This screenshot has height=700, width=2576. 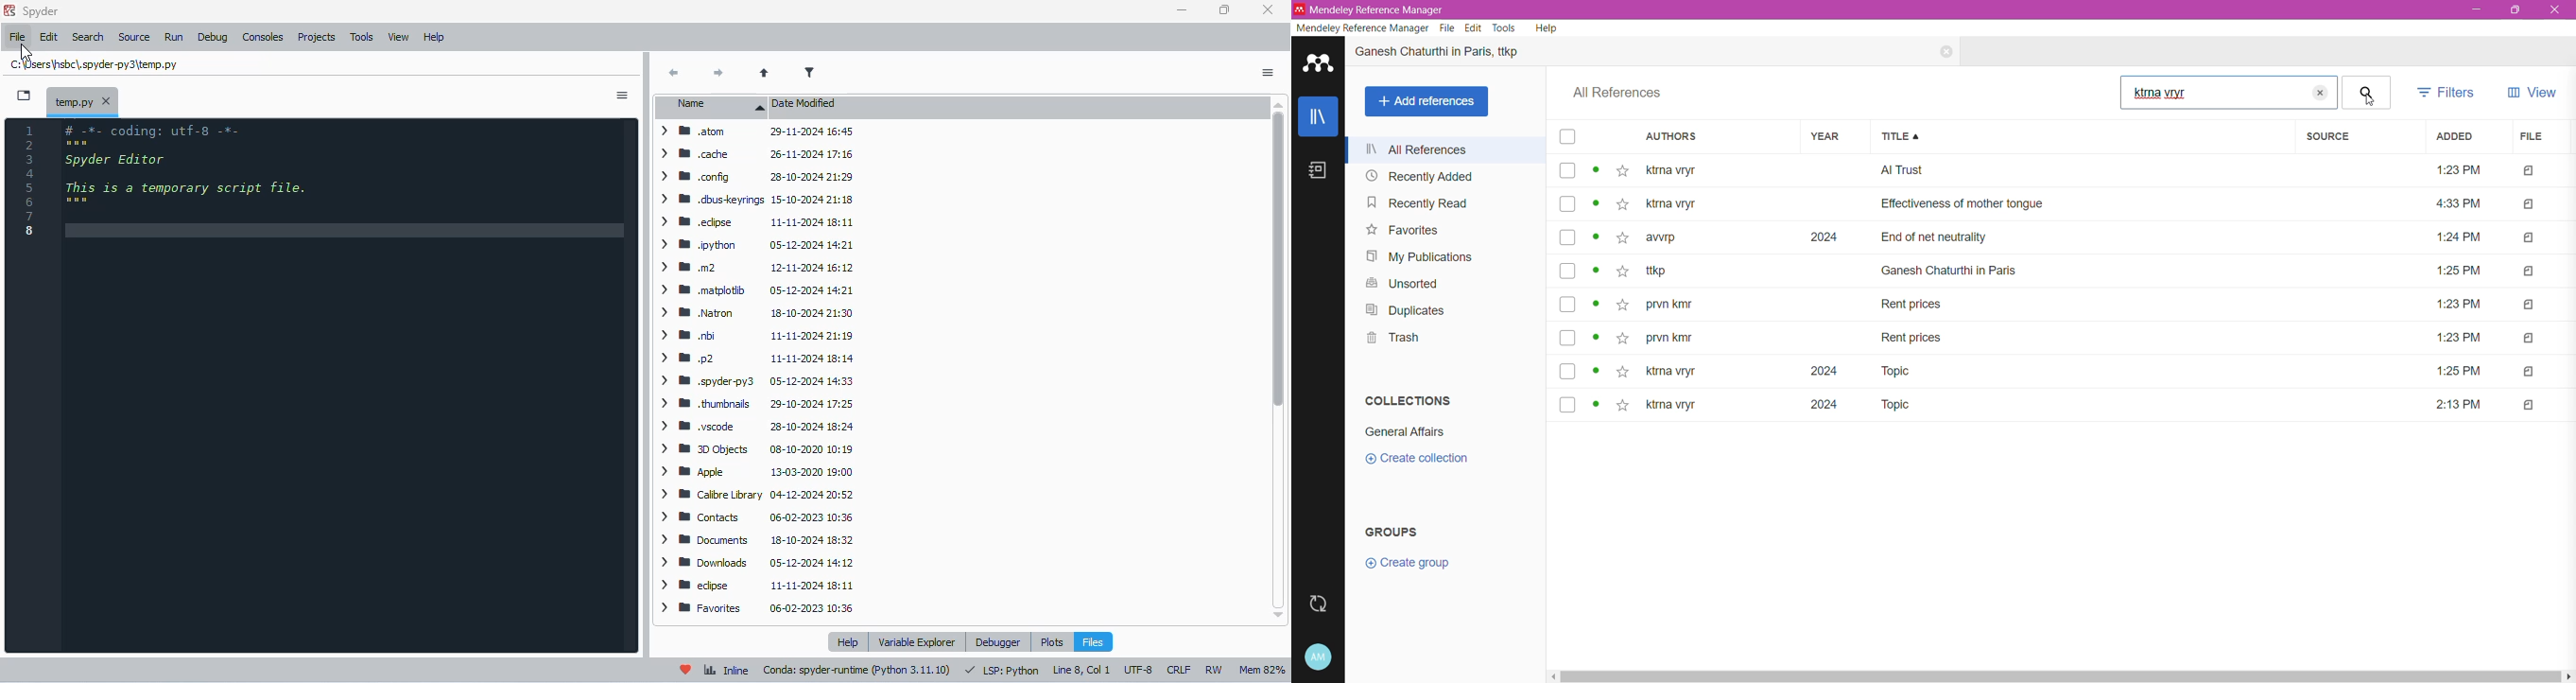 I want to click on variable explorer, so click(x=919, y=641).